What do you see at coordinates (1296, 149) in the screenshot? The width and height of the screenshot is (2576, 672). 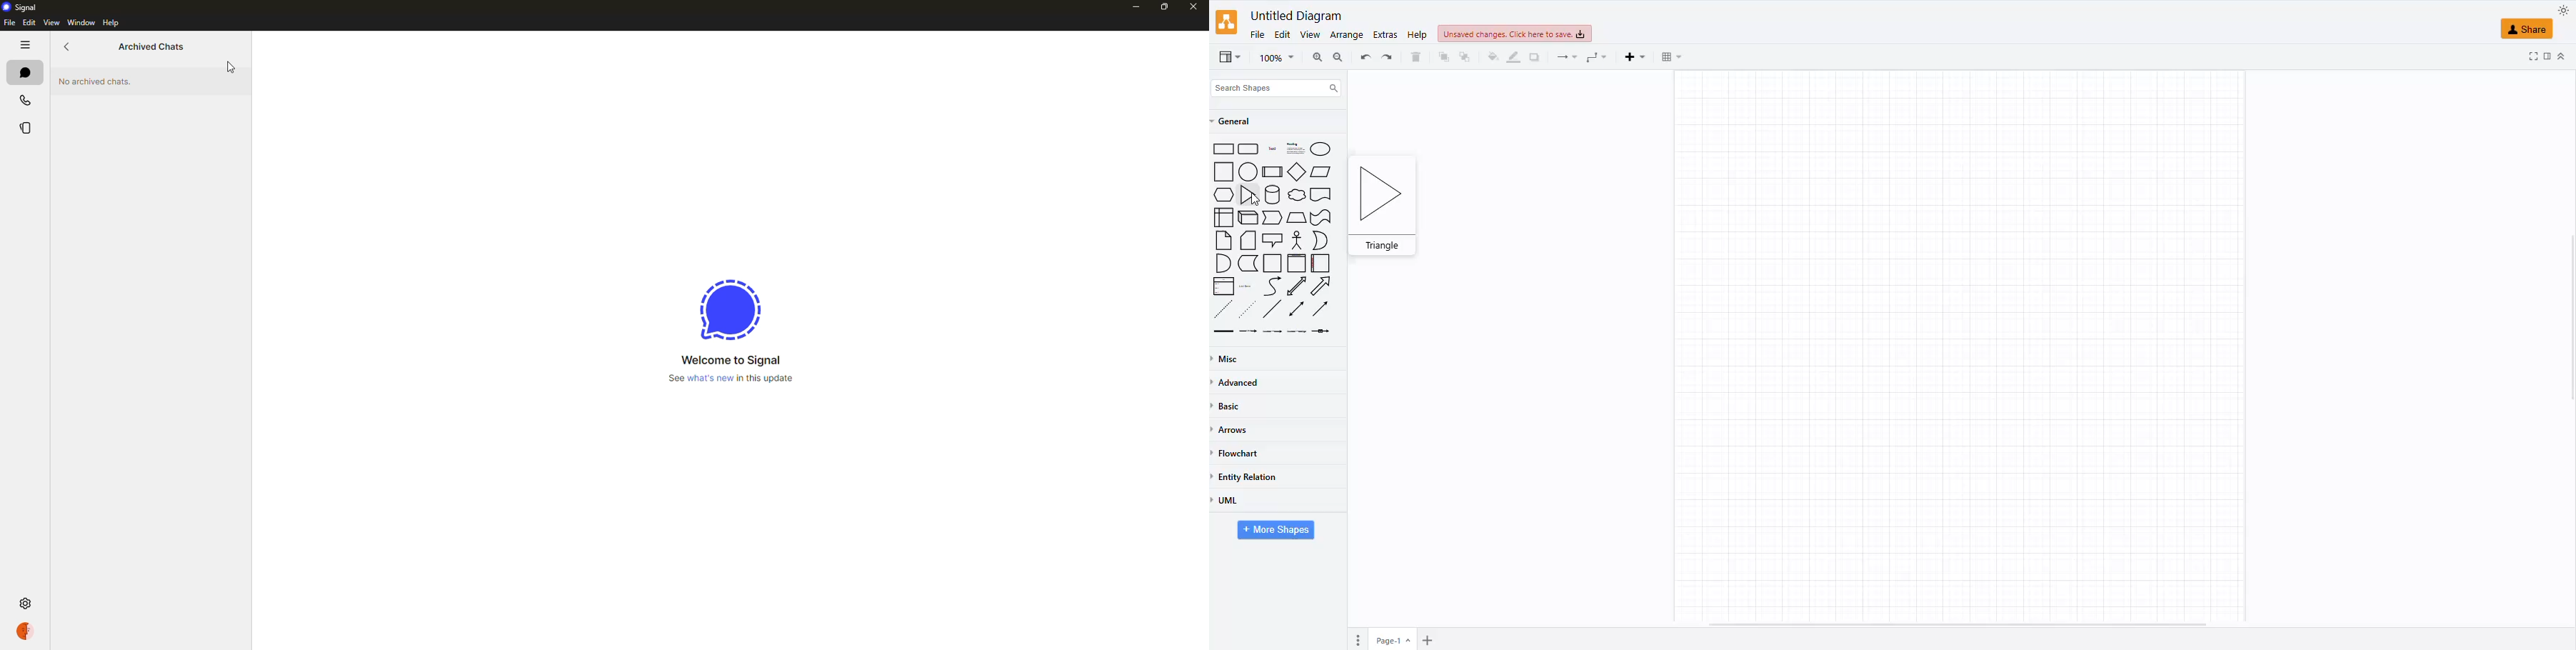 I see `Subtitle` at bounding box center [1296, 149].